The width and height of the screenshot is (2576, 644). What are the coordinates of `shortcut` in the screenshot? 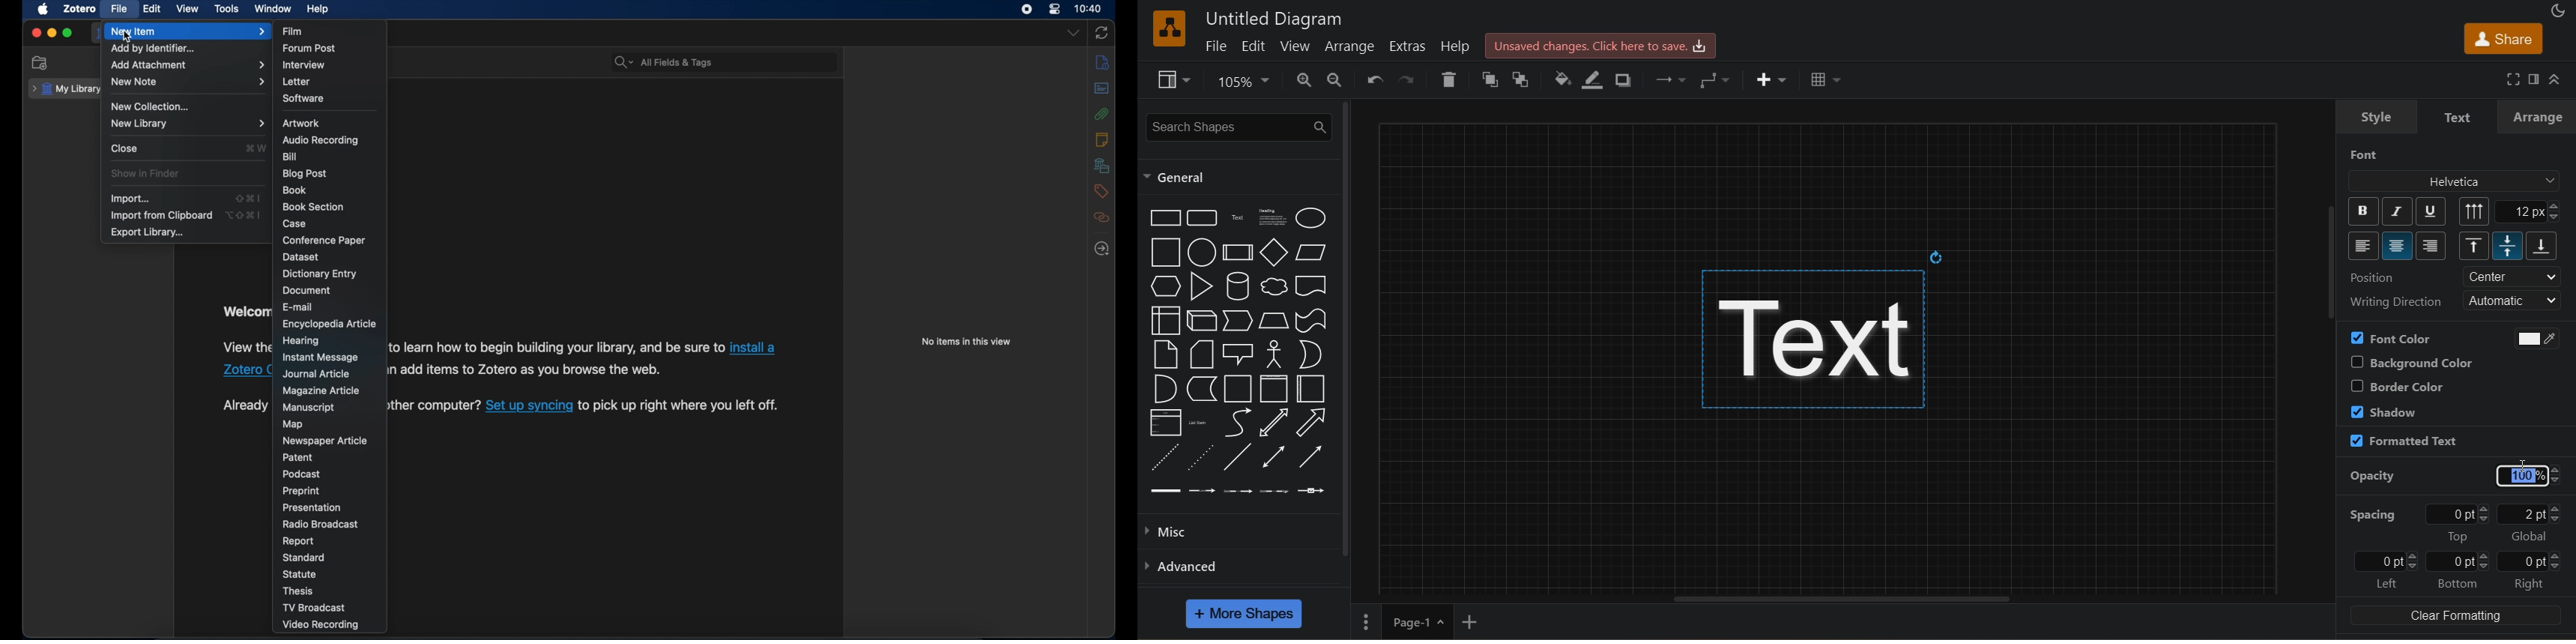 It's located at (244, 214).